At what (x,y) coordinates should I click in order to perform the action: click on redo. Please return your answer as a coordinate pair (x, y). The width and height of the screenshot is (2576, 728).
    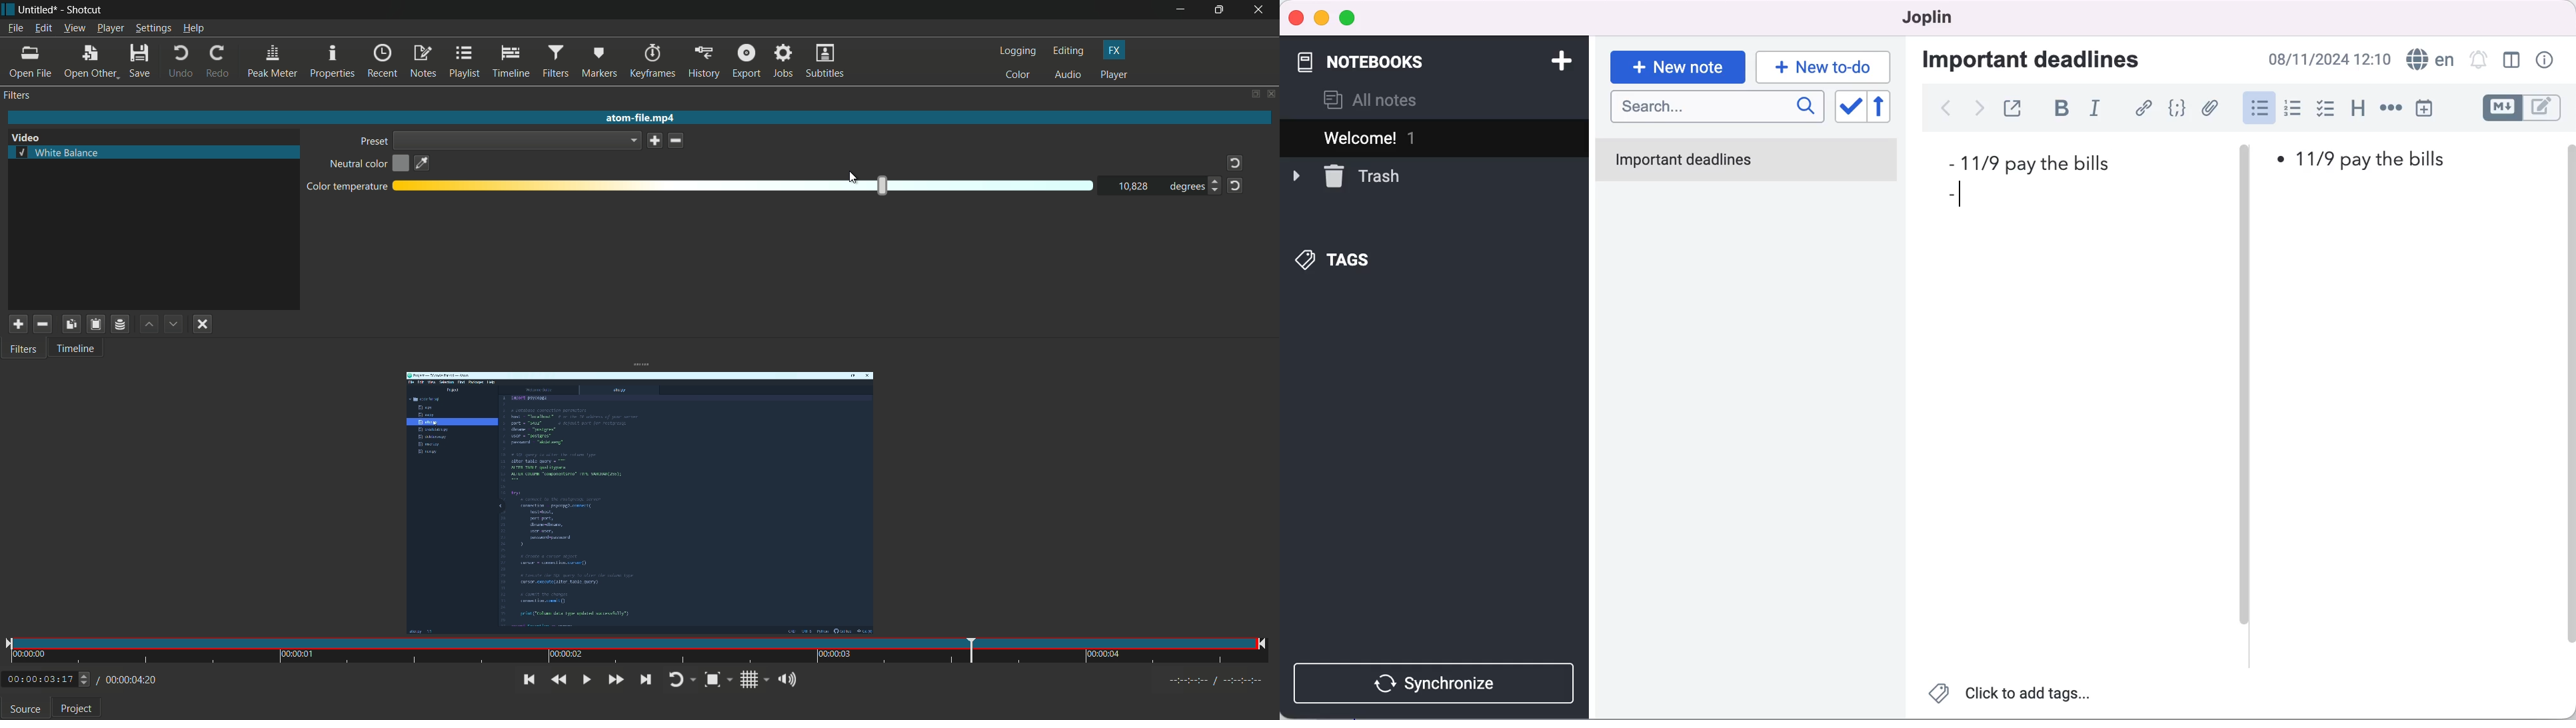
    Looking at the image, I should click on (219, 59).